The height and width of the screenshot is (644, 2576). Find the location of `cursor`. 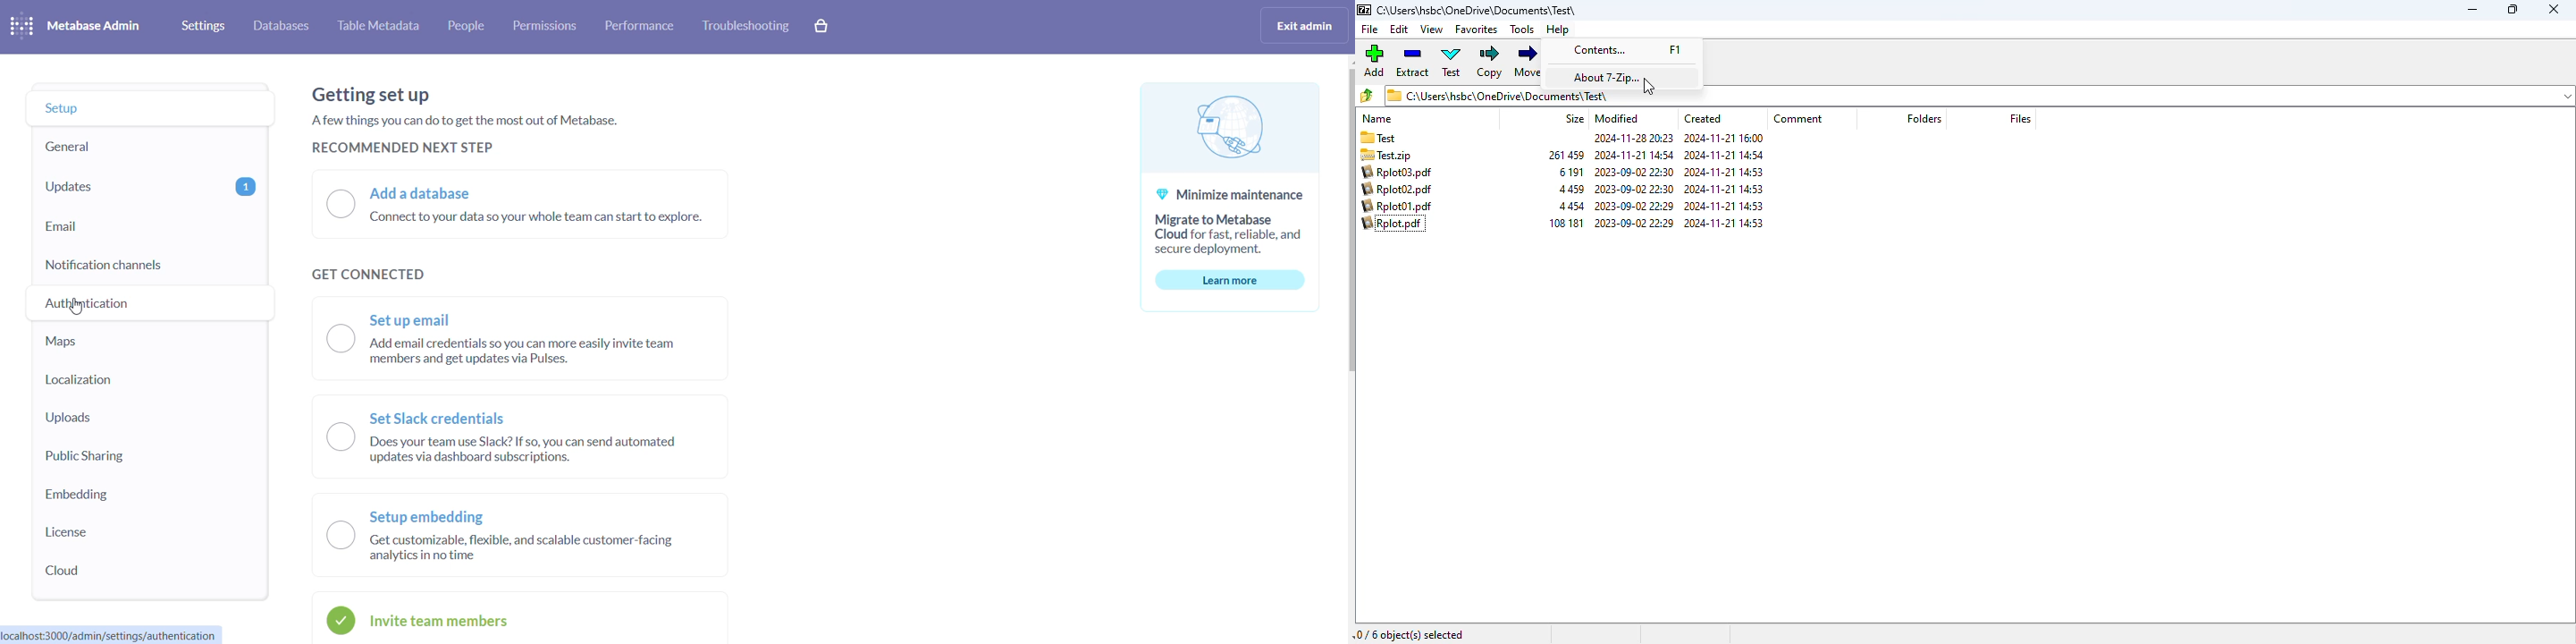

cursor is located at coordinates (1649, 88).